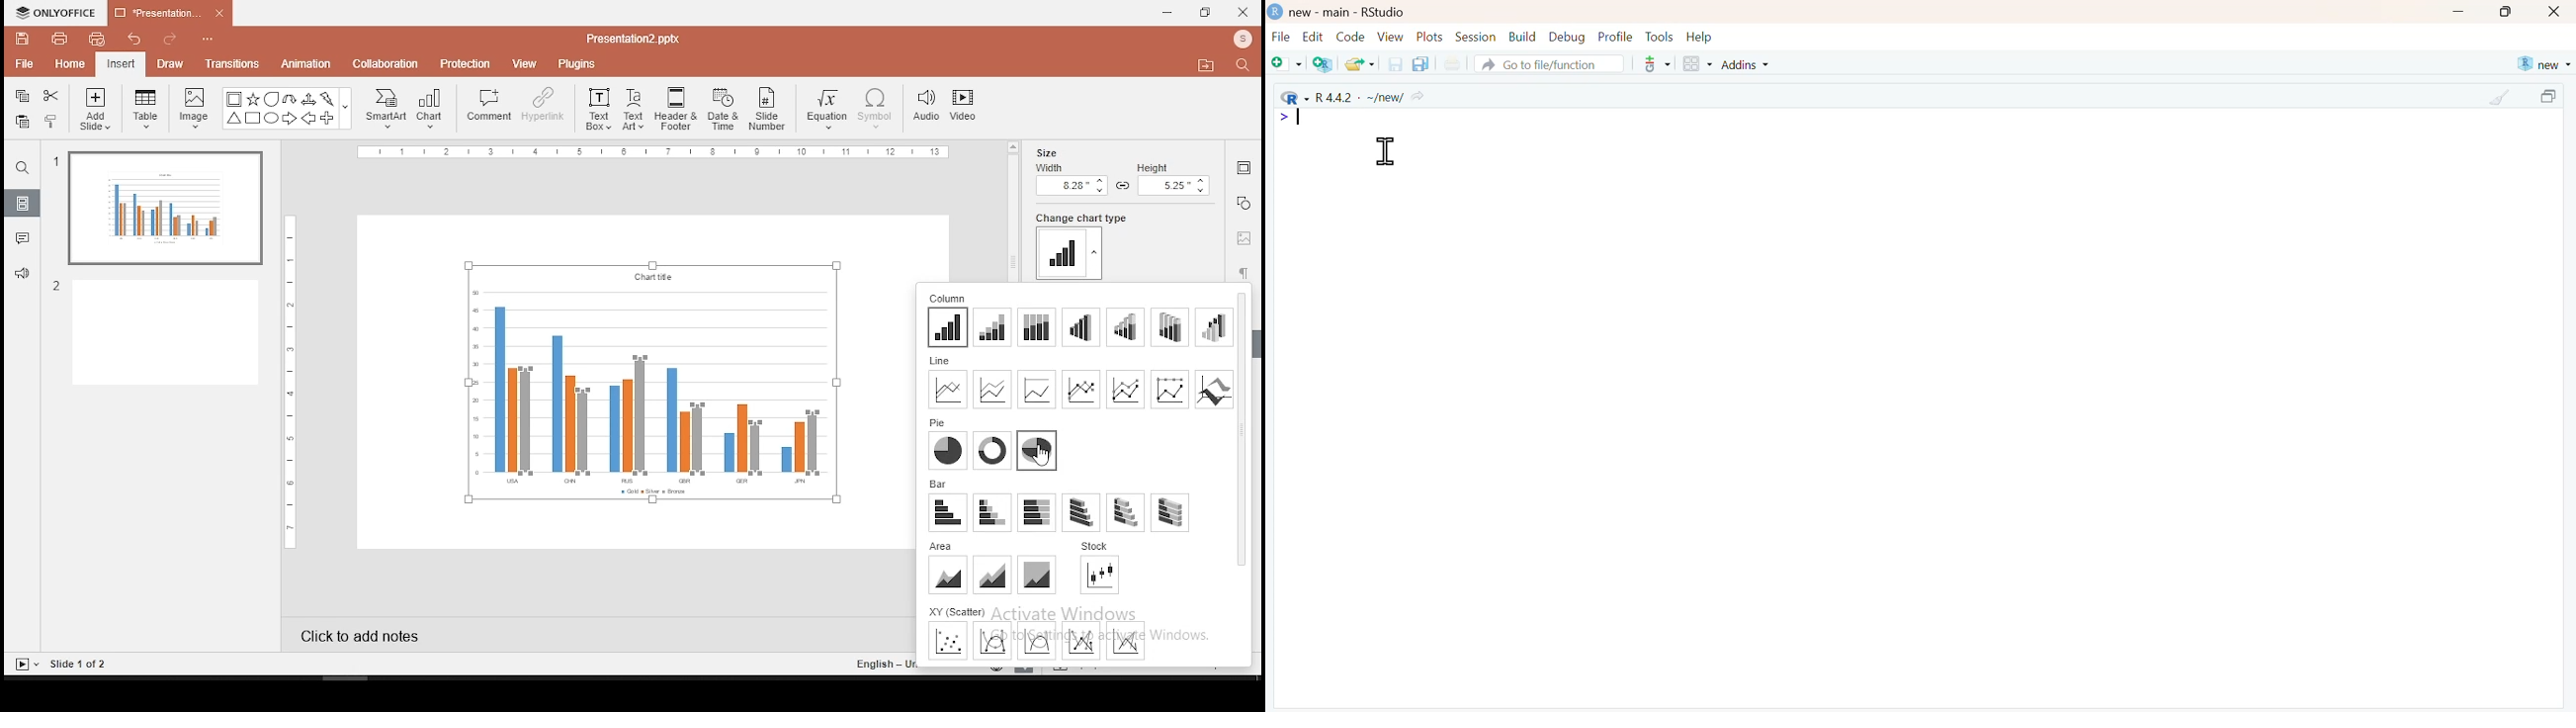 The height and width of the screenshot is (728, 2576). What do you see at coordinates (1205, 12) in the screenshot?
I see `restore` at bounding box center [1205, 12].